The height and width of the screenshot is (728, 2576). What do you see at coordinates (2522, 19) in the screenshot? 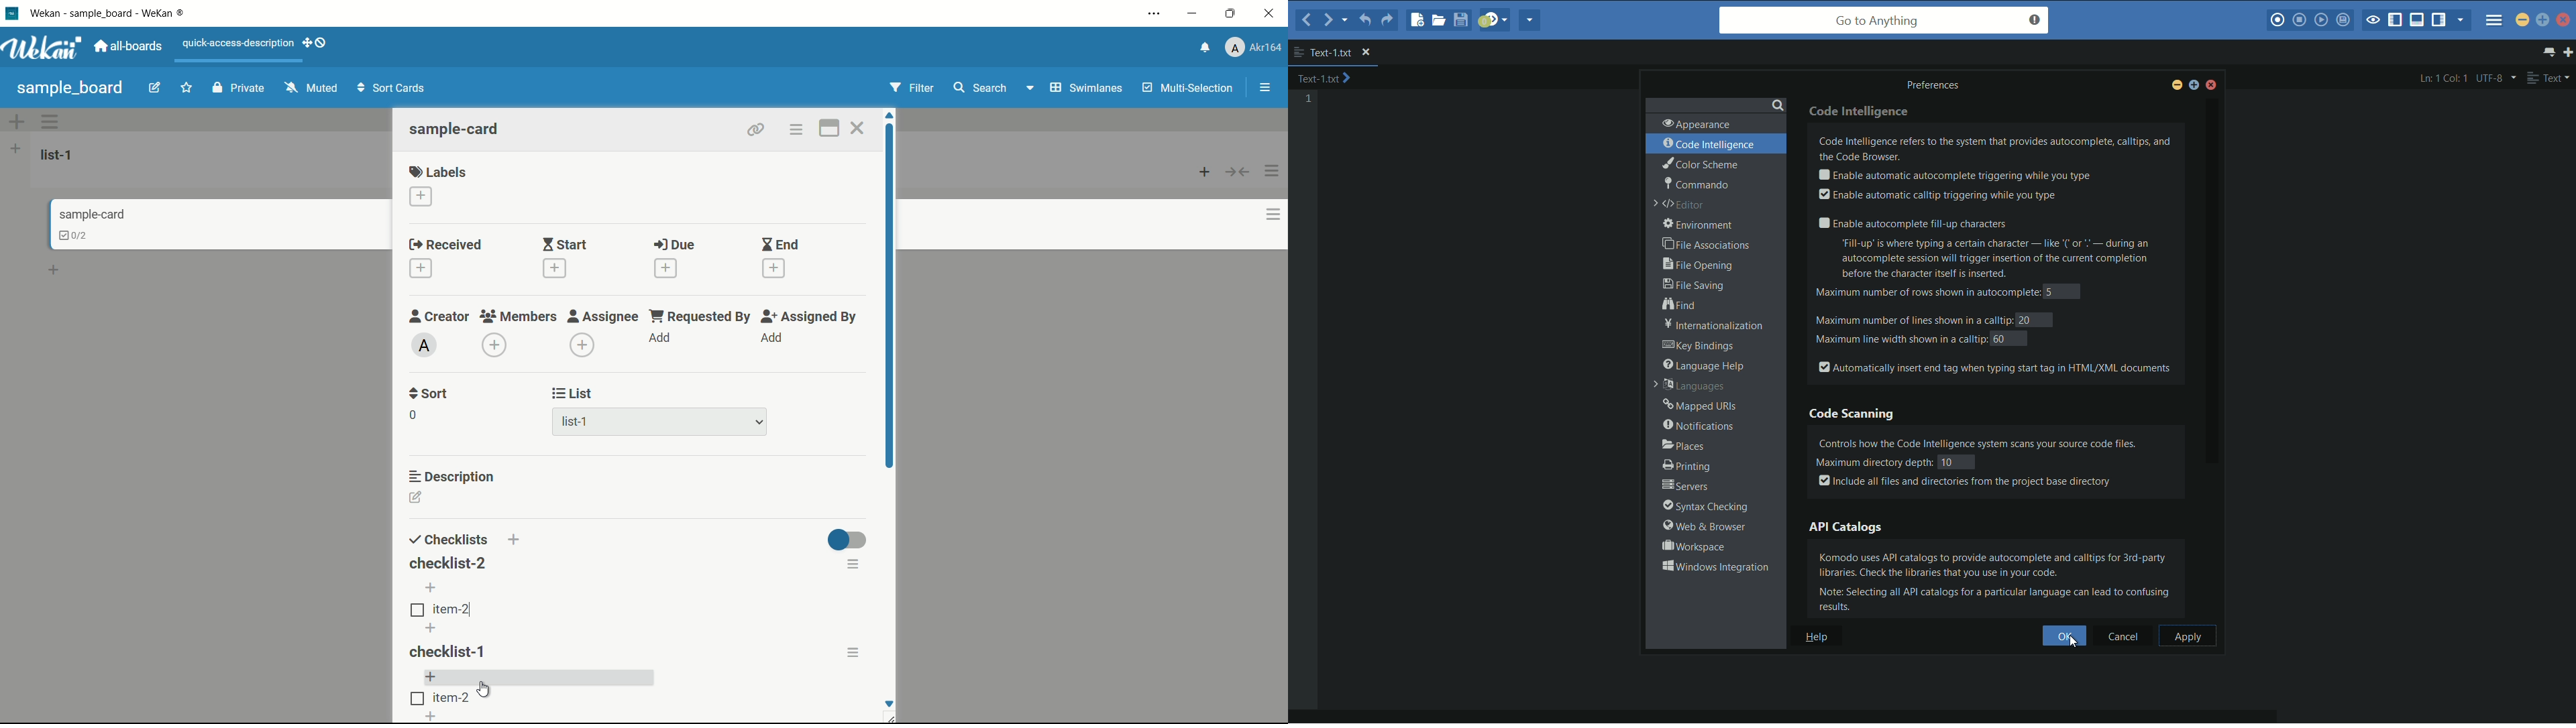
I see `minimize` at bounding box center [2522, 19].